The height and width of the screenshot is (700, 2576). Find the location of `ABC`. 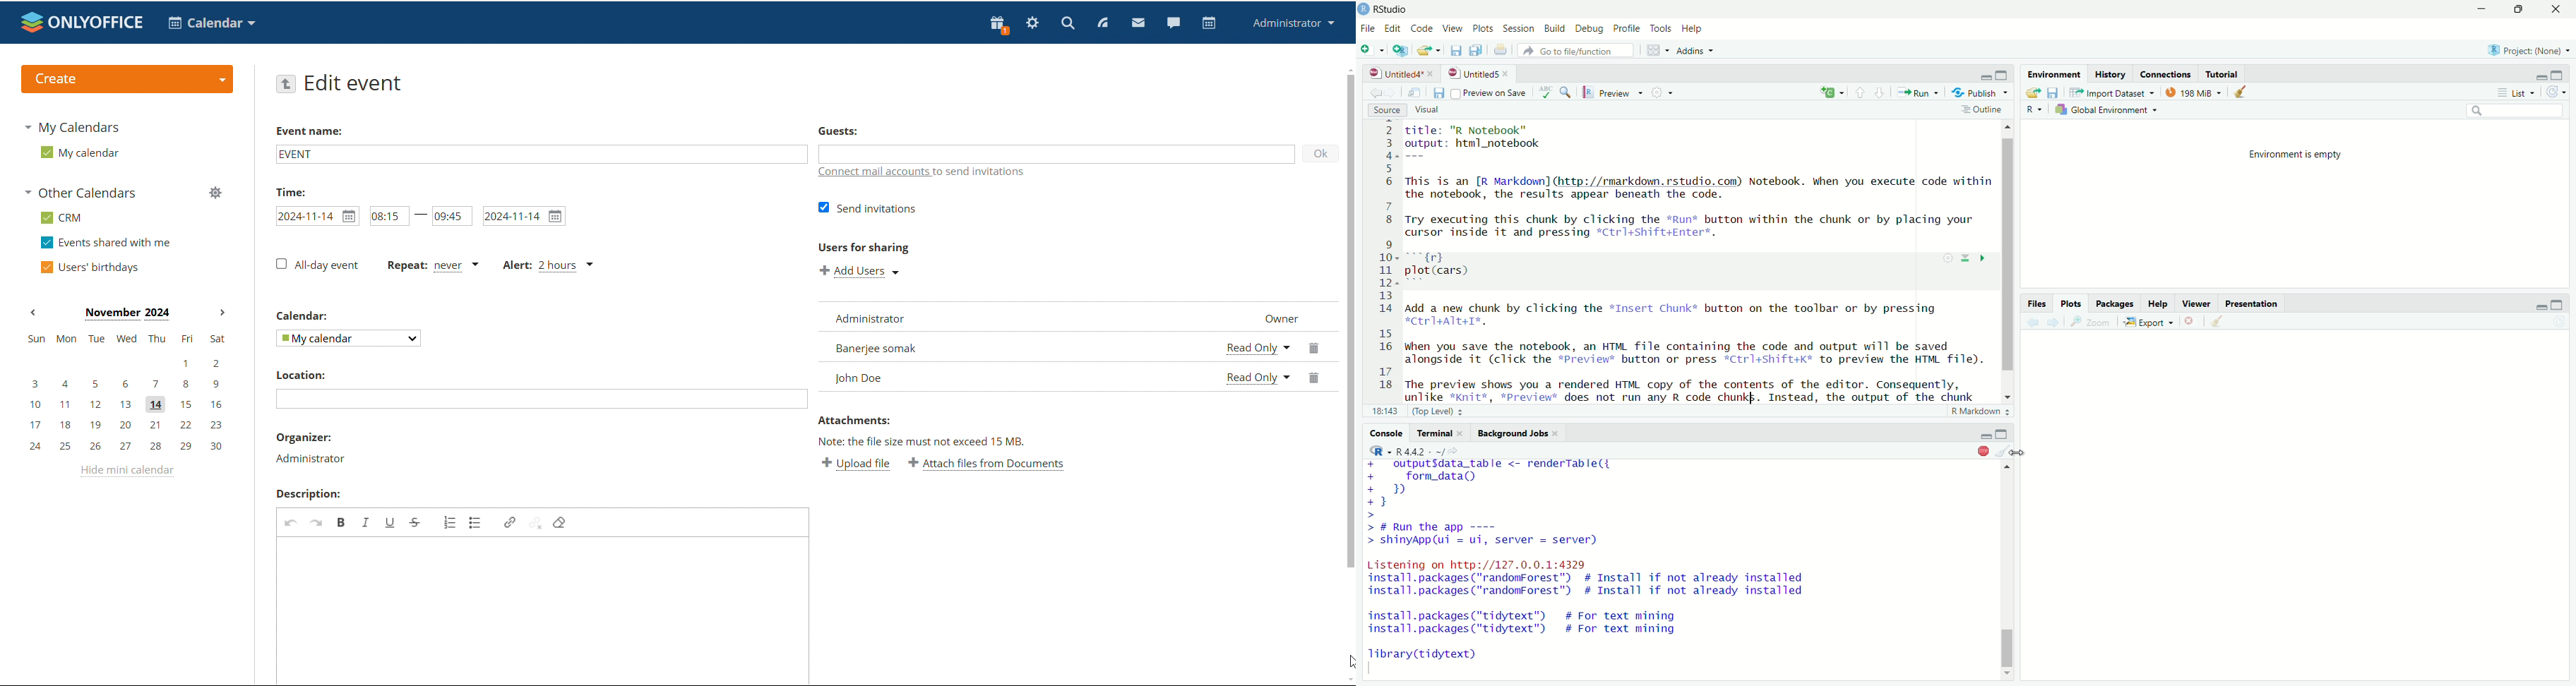

ABC is located at coordinates (1555, 92).